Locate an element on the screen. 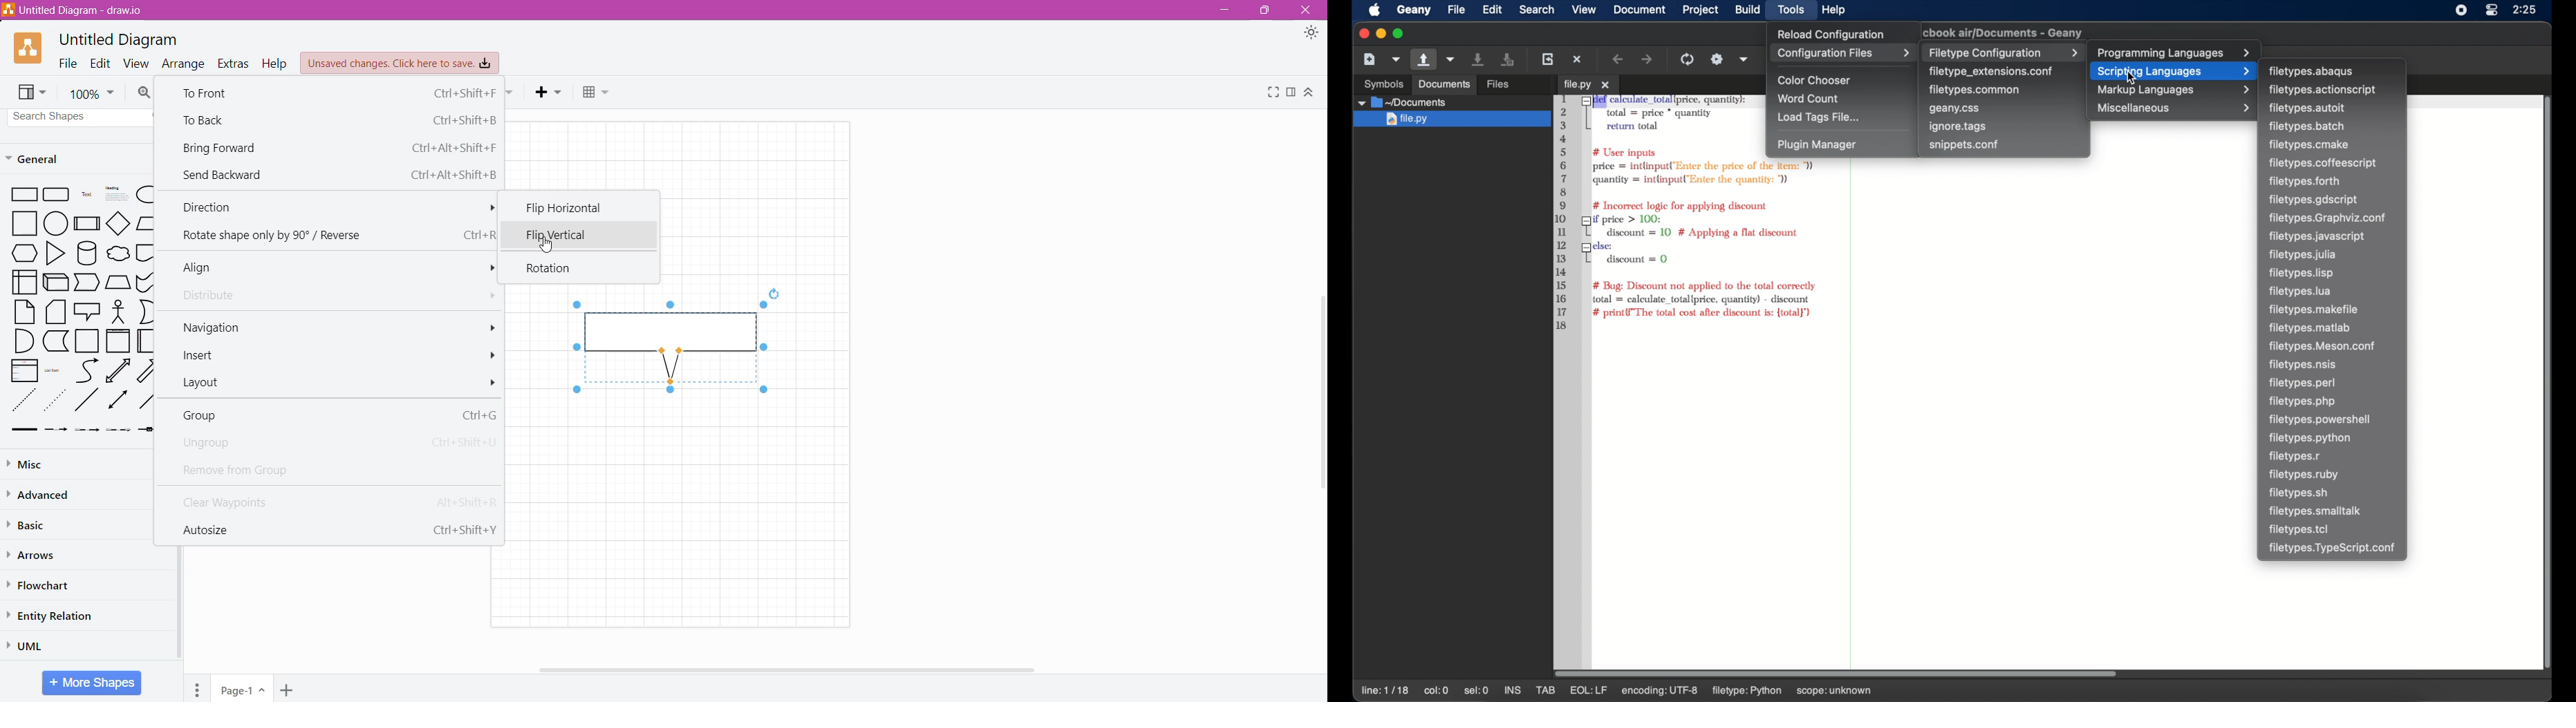 This screenshot has width=2576, height=728. filetypes is located at coordinates (2315, 201).